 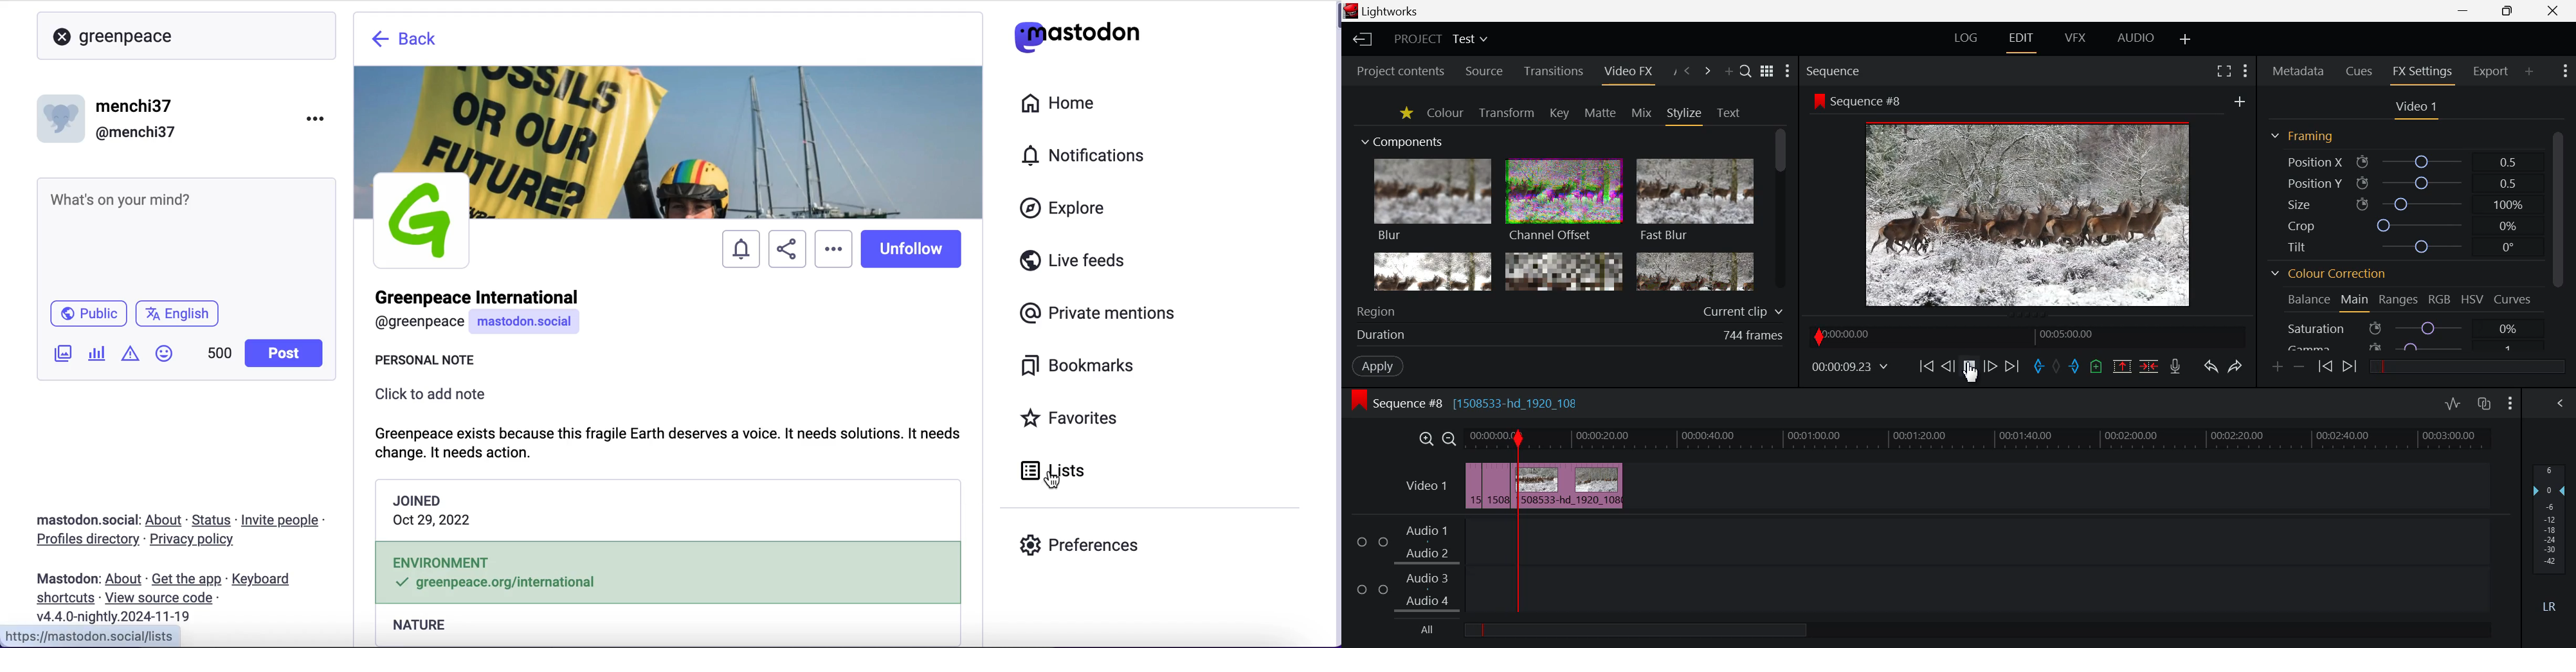 What do you see at coordinates (185, 579) in the screenshot?
I see `get the app` at bounding box center [185, 579].